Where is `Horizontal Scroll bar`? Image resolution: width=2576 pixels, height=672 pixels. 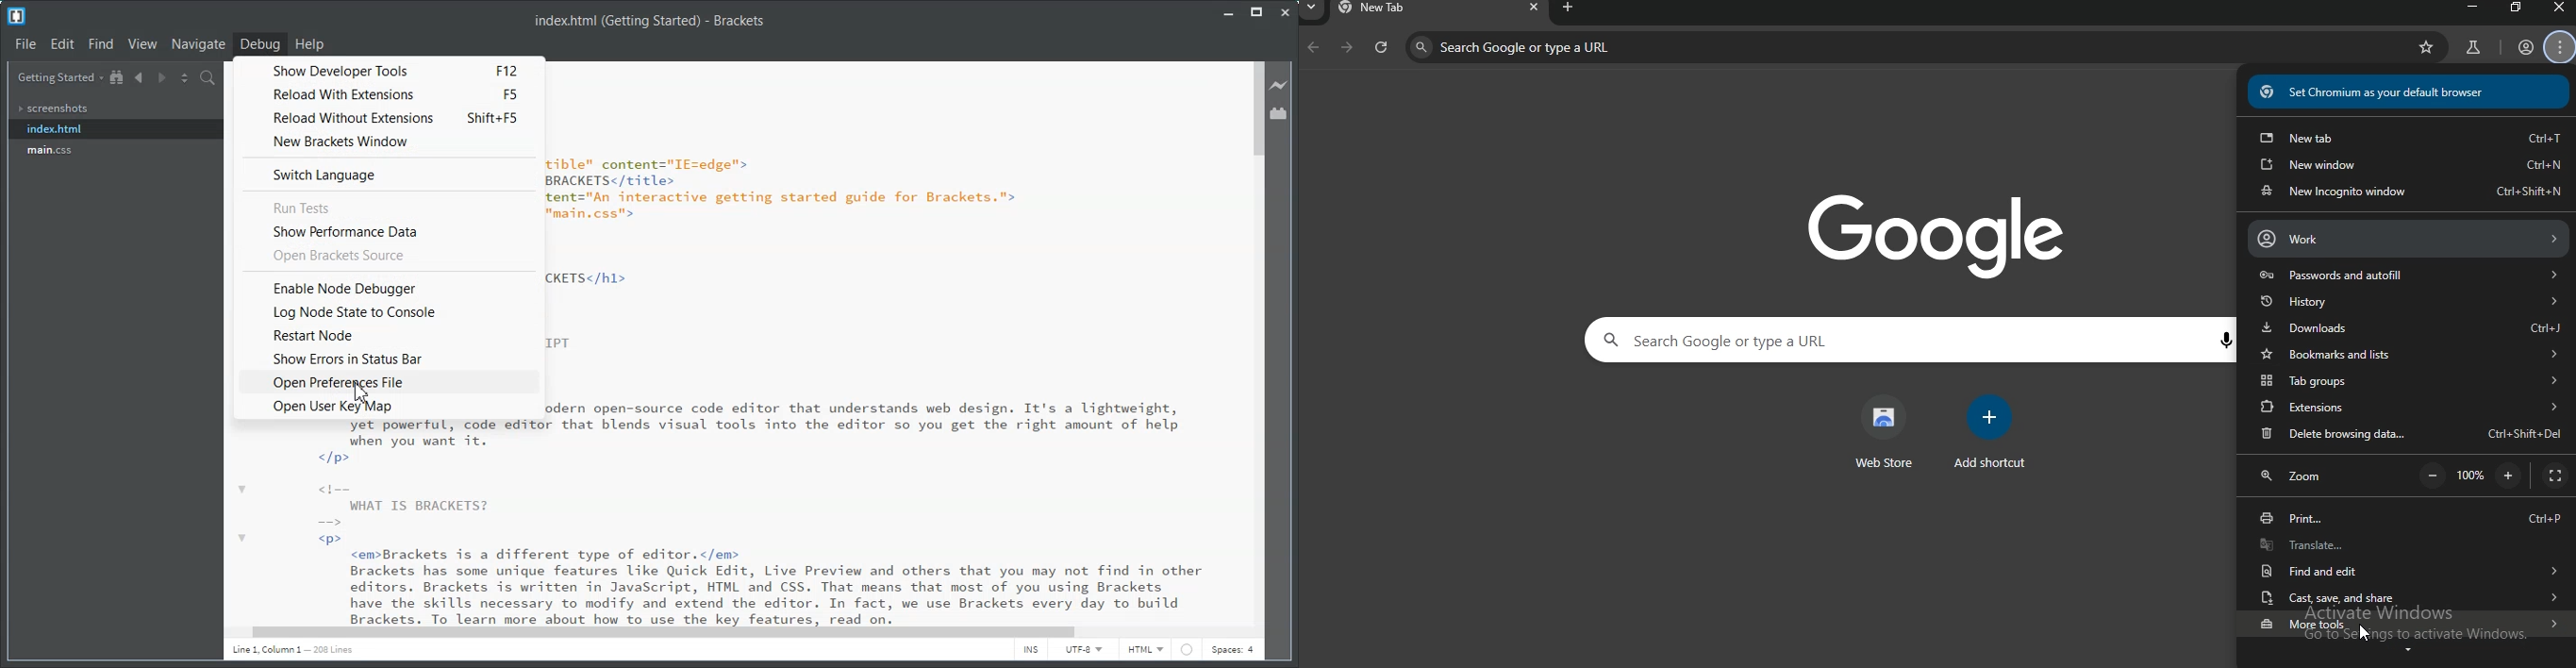
Horizontal Scroll bar is located at coordinates (735, 633).